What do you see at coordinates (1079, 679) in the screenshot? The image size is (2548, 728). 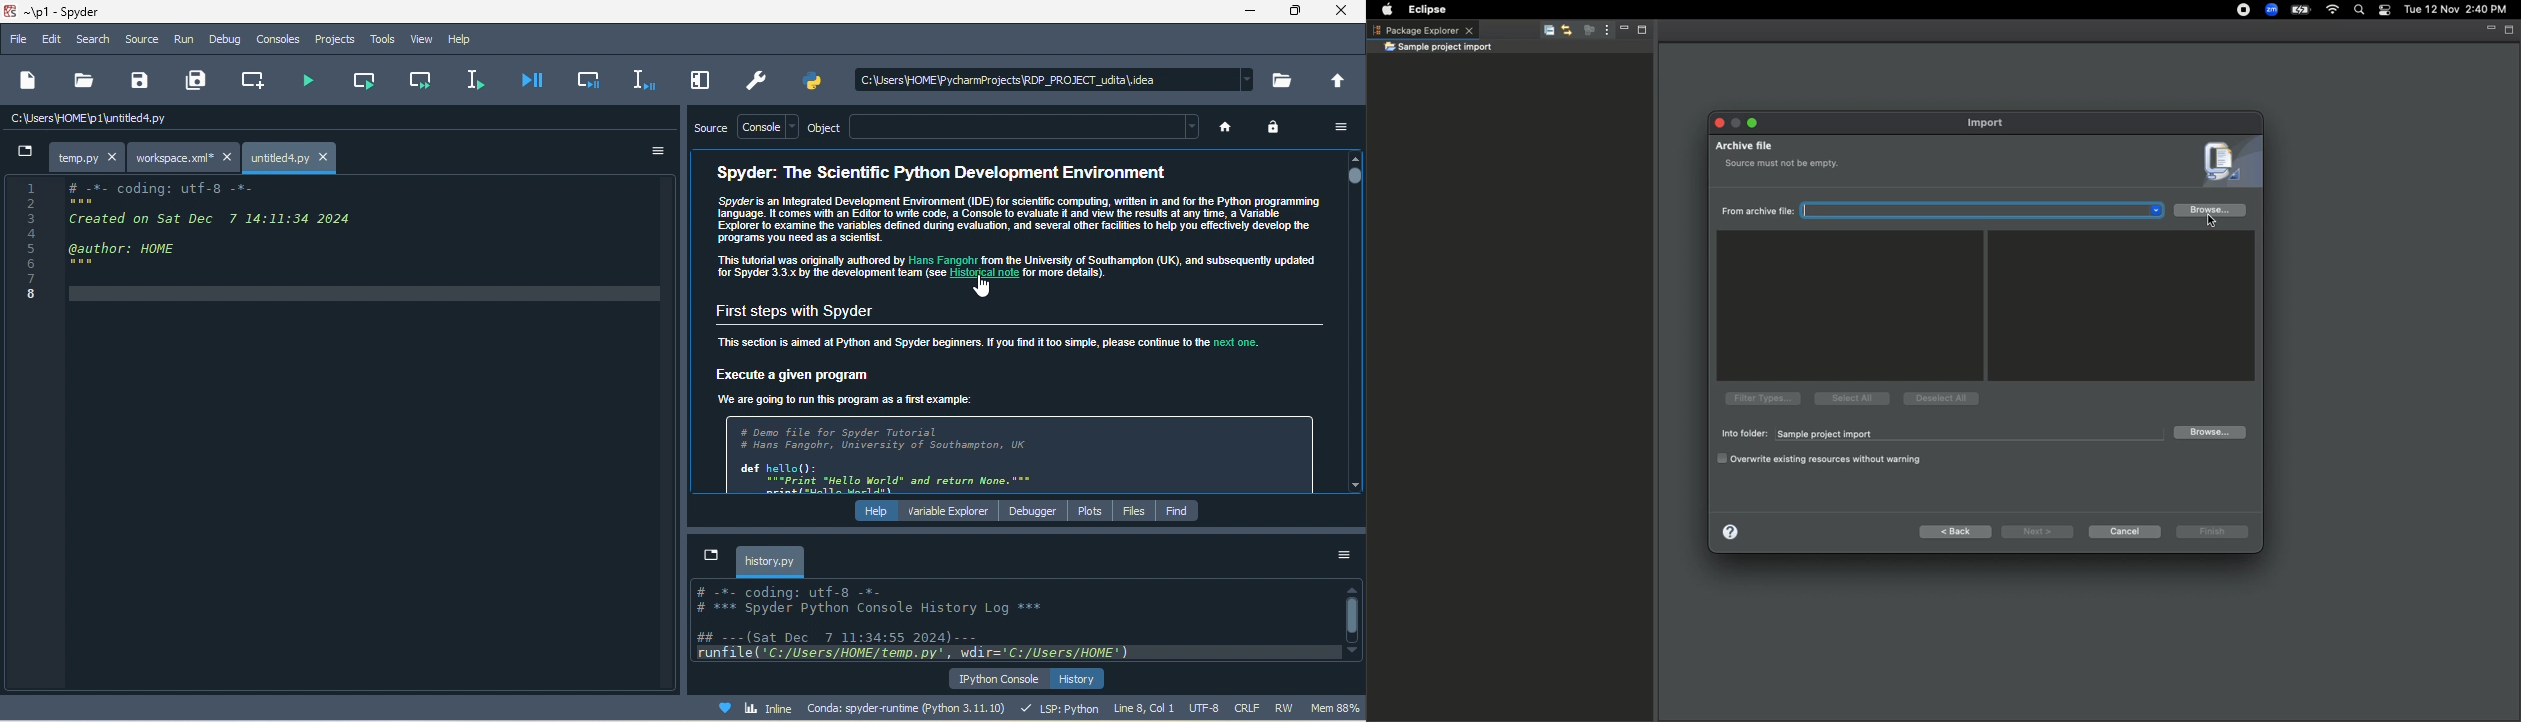 I see `history` at bounding box center [1079, 679].